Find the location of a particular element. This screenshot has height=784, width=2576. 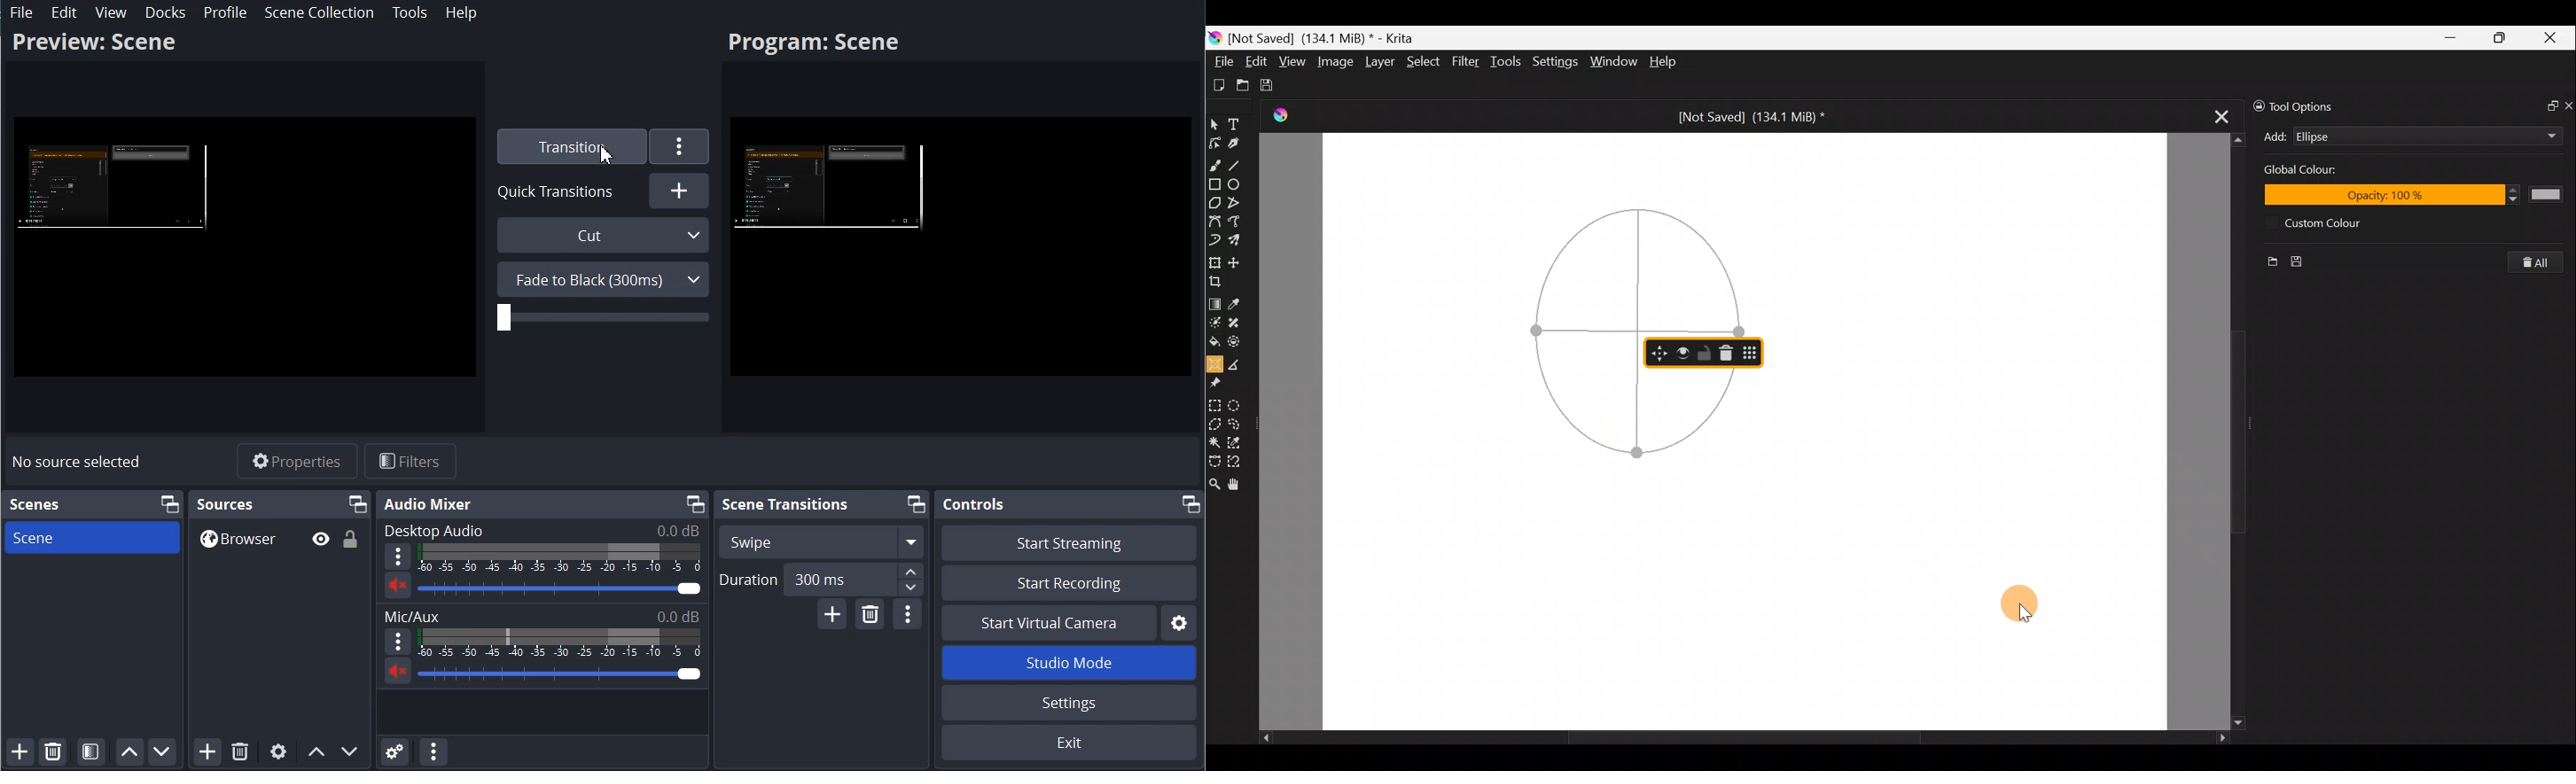

Help is located at coordinates (462, 12).